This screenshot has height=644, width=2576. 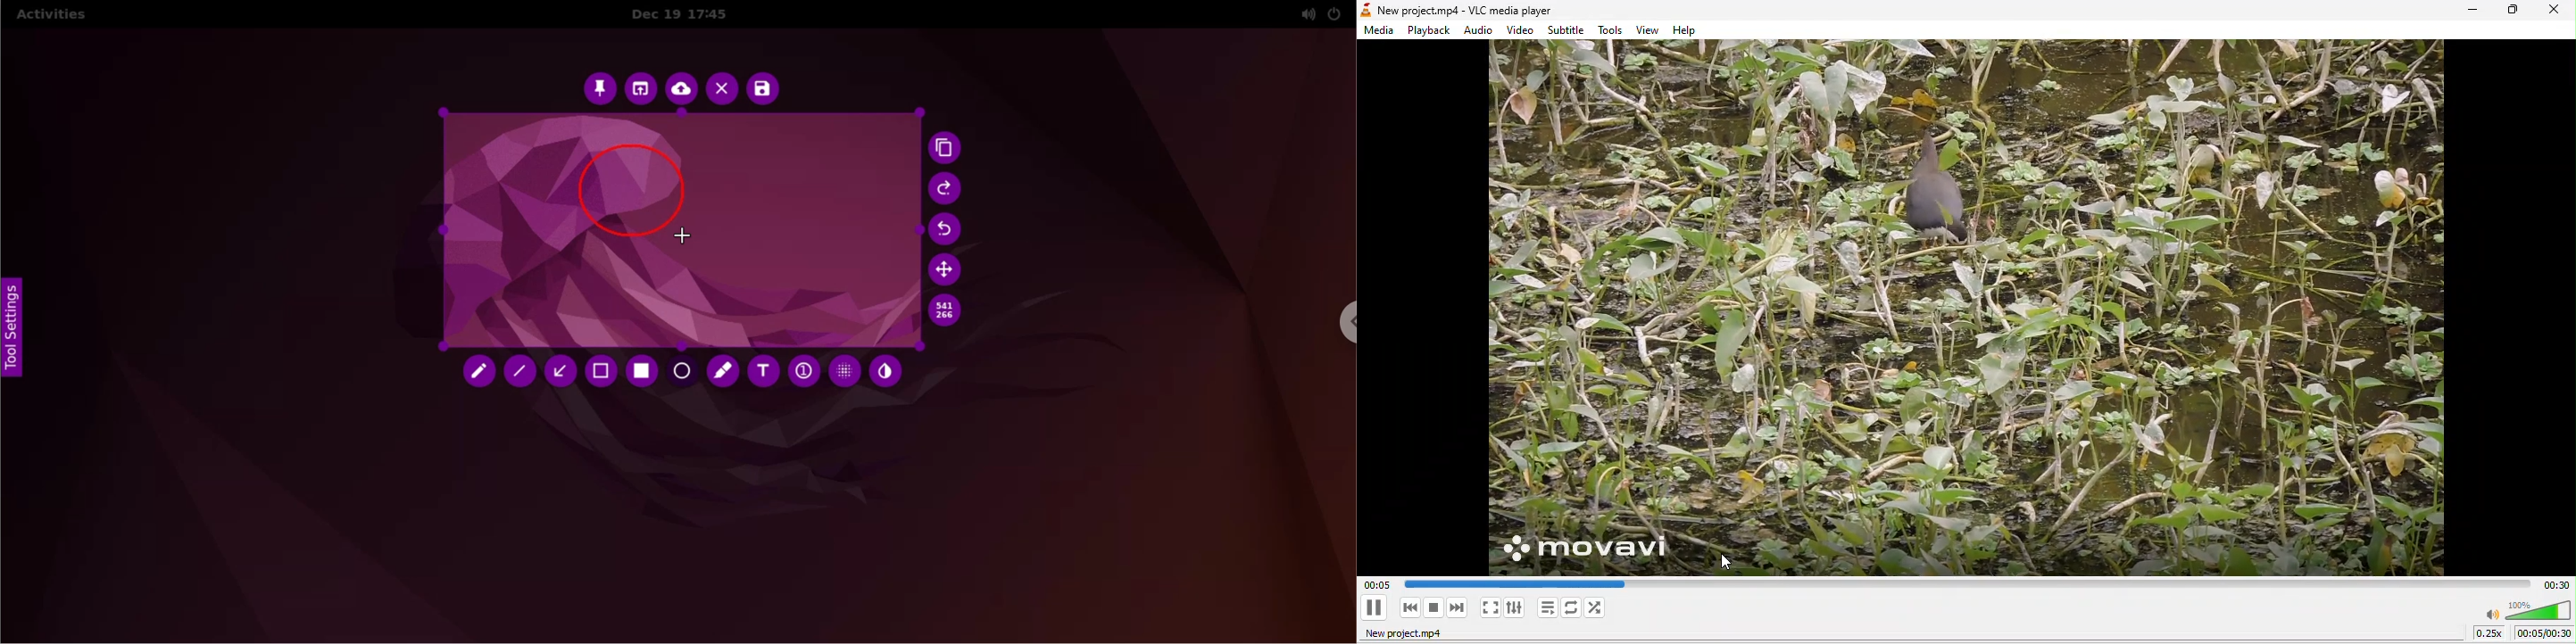 I want to click on 00.05, so click(x=1500, y=582).